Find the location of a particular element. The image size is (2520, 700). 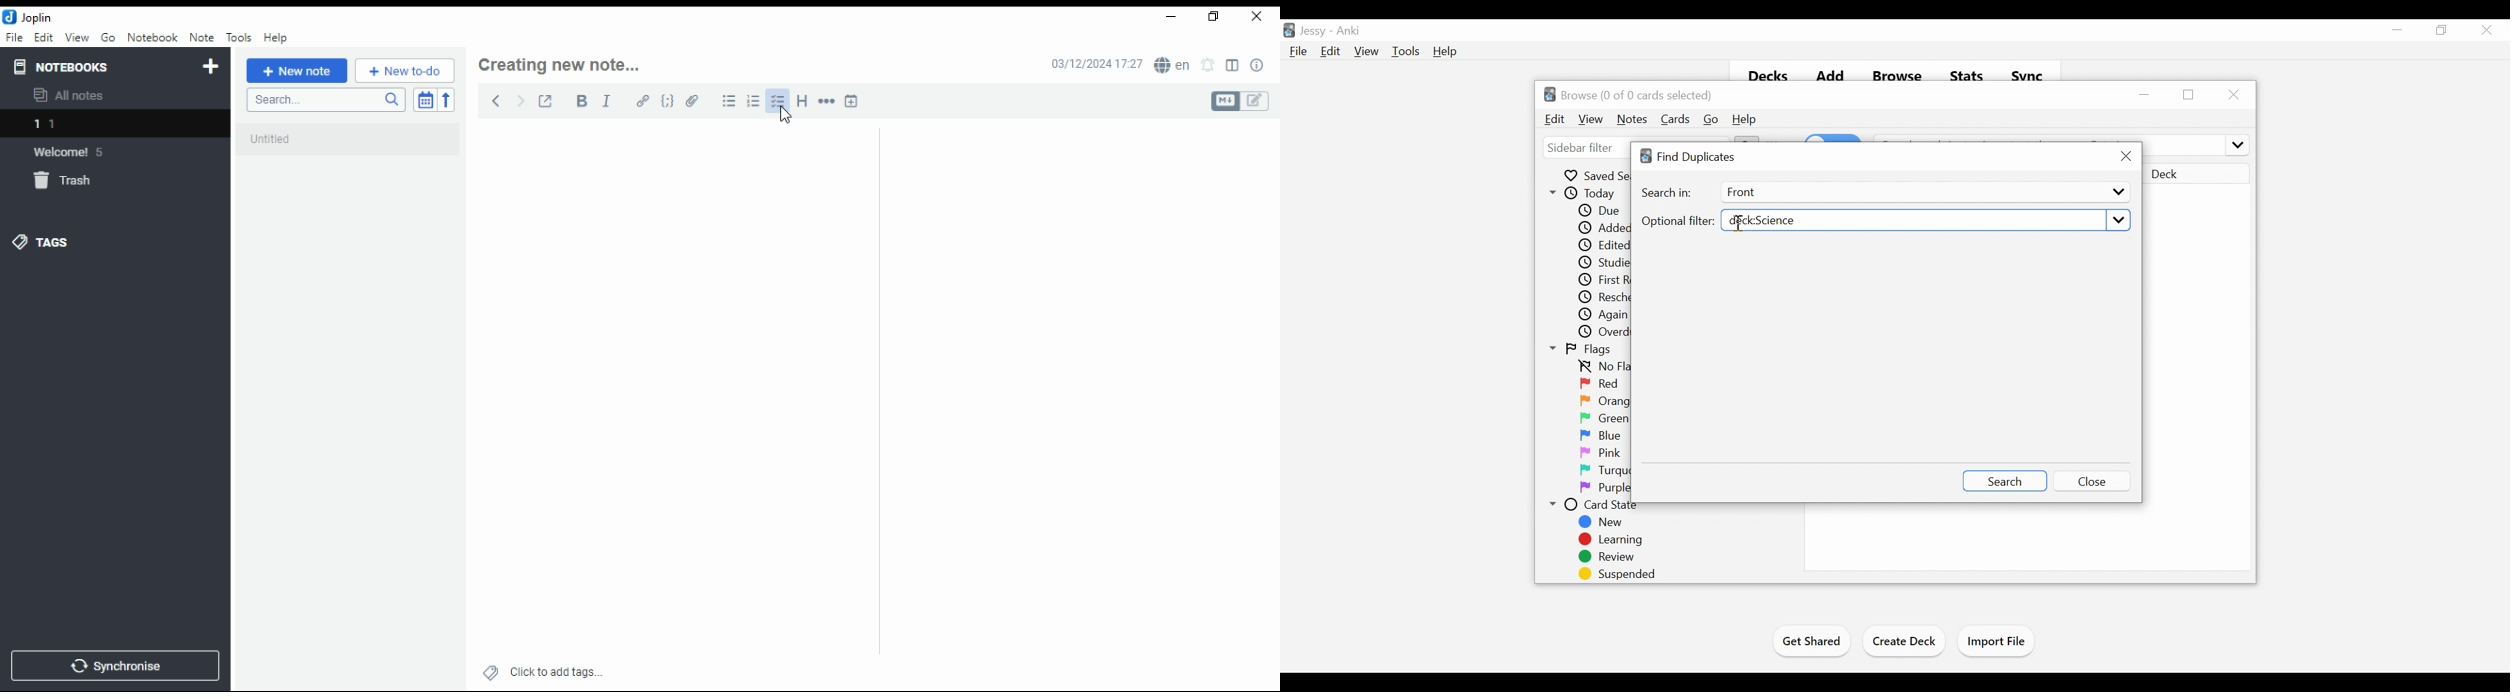

click to add tags is located at coordinates (543, 674).